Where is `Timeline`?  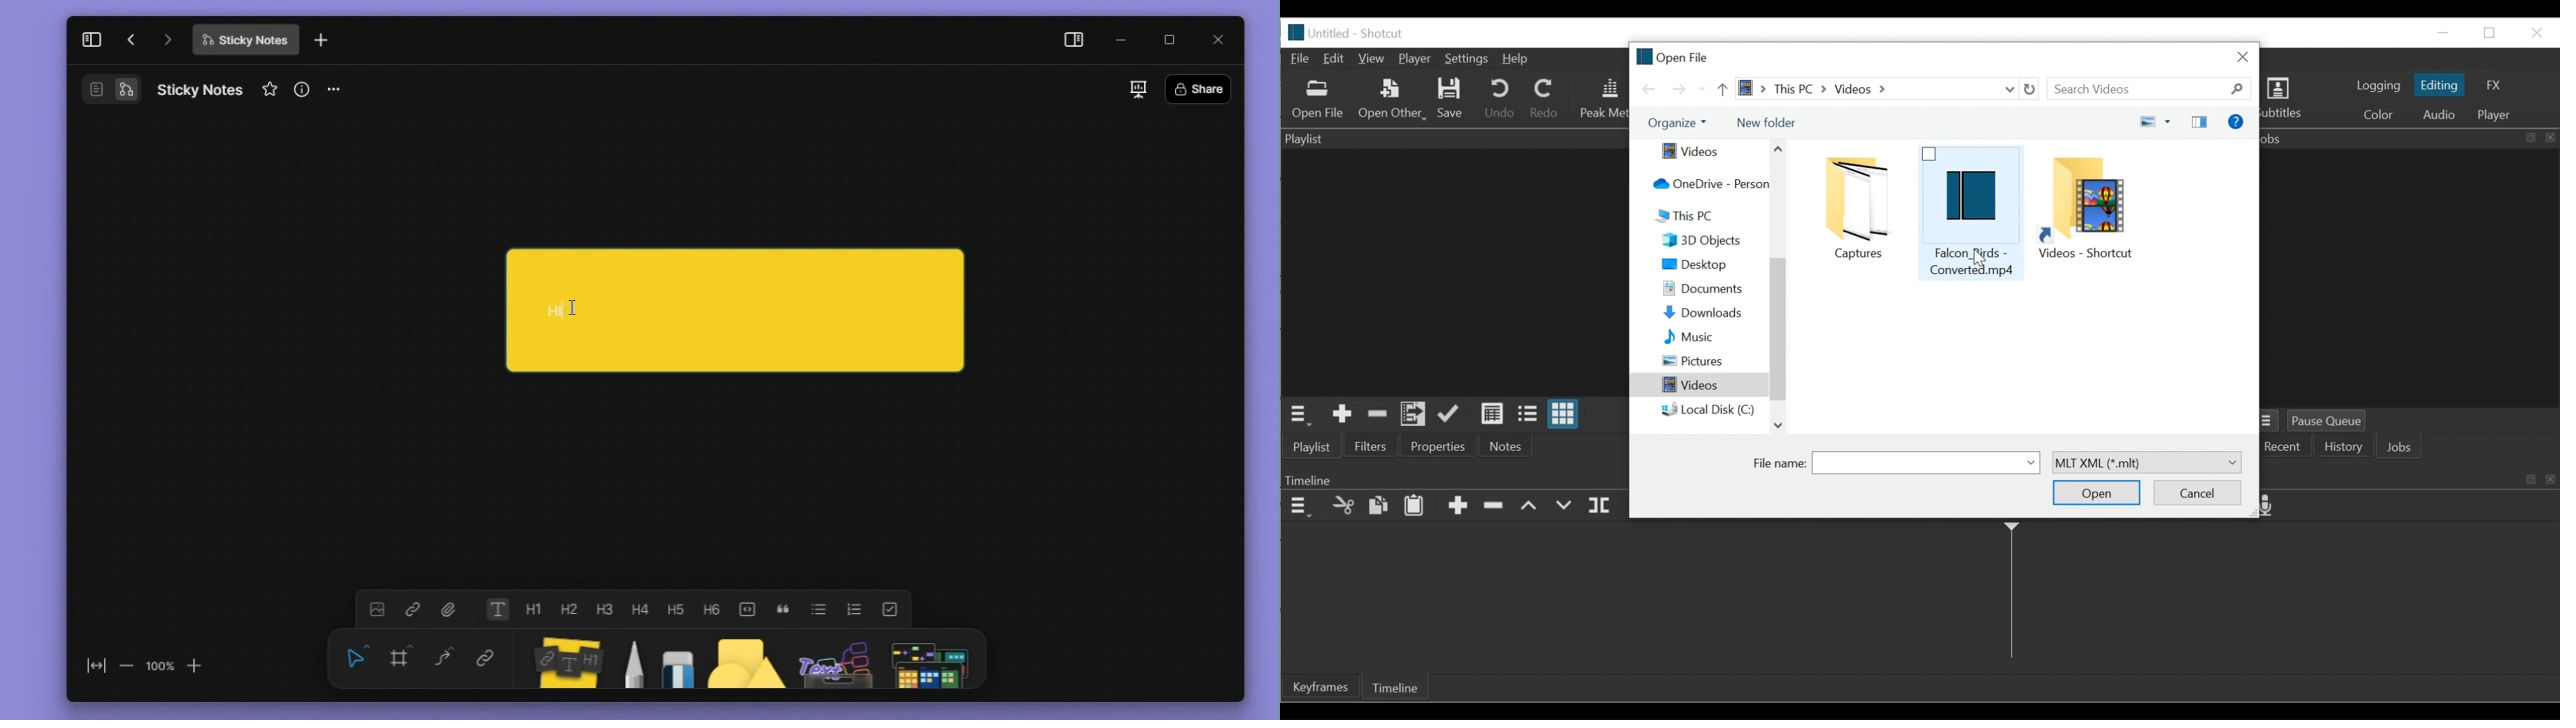
Timeline is located at coordinates (1395, 687).